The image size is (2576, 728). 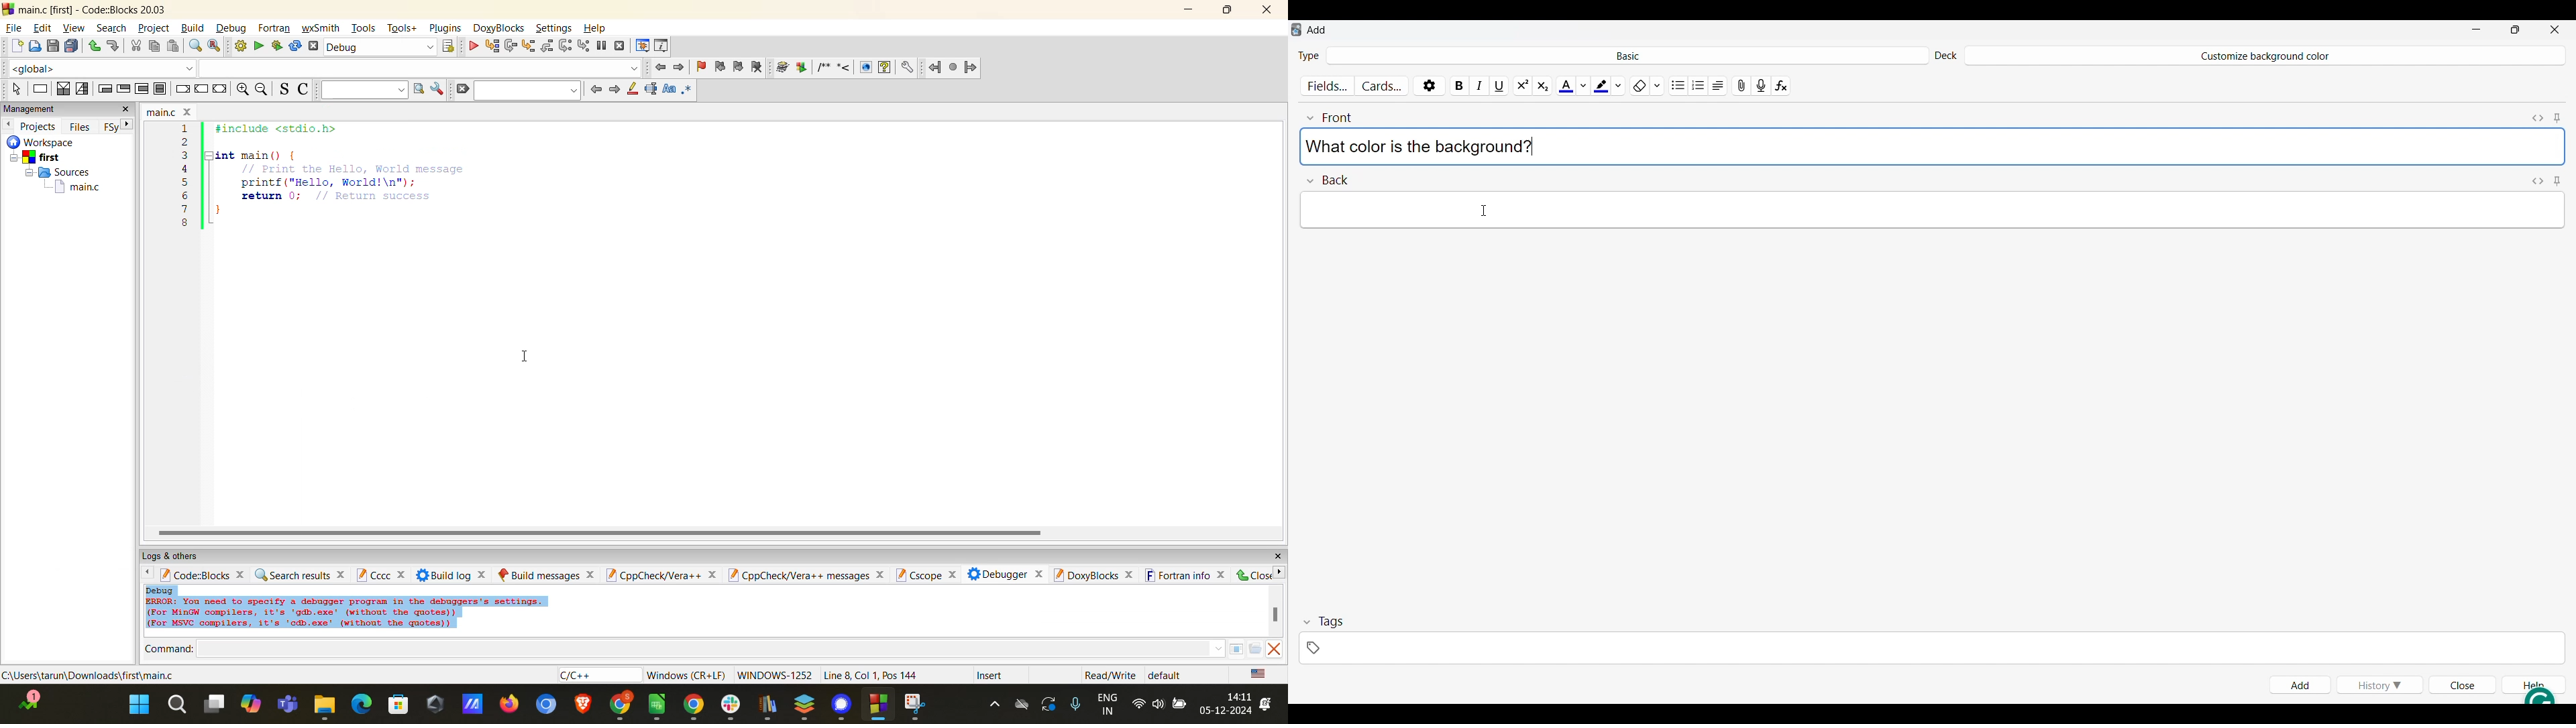 What do you see at coordinates (1324, 622) in the screenshot?
I see `Collapse tags` at bounding box center [1324, 622].